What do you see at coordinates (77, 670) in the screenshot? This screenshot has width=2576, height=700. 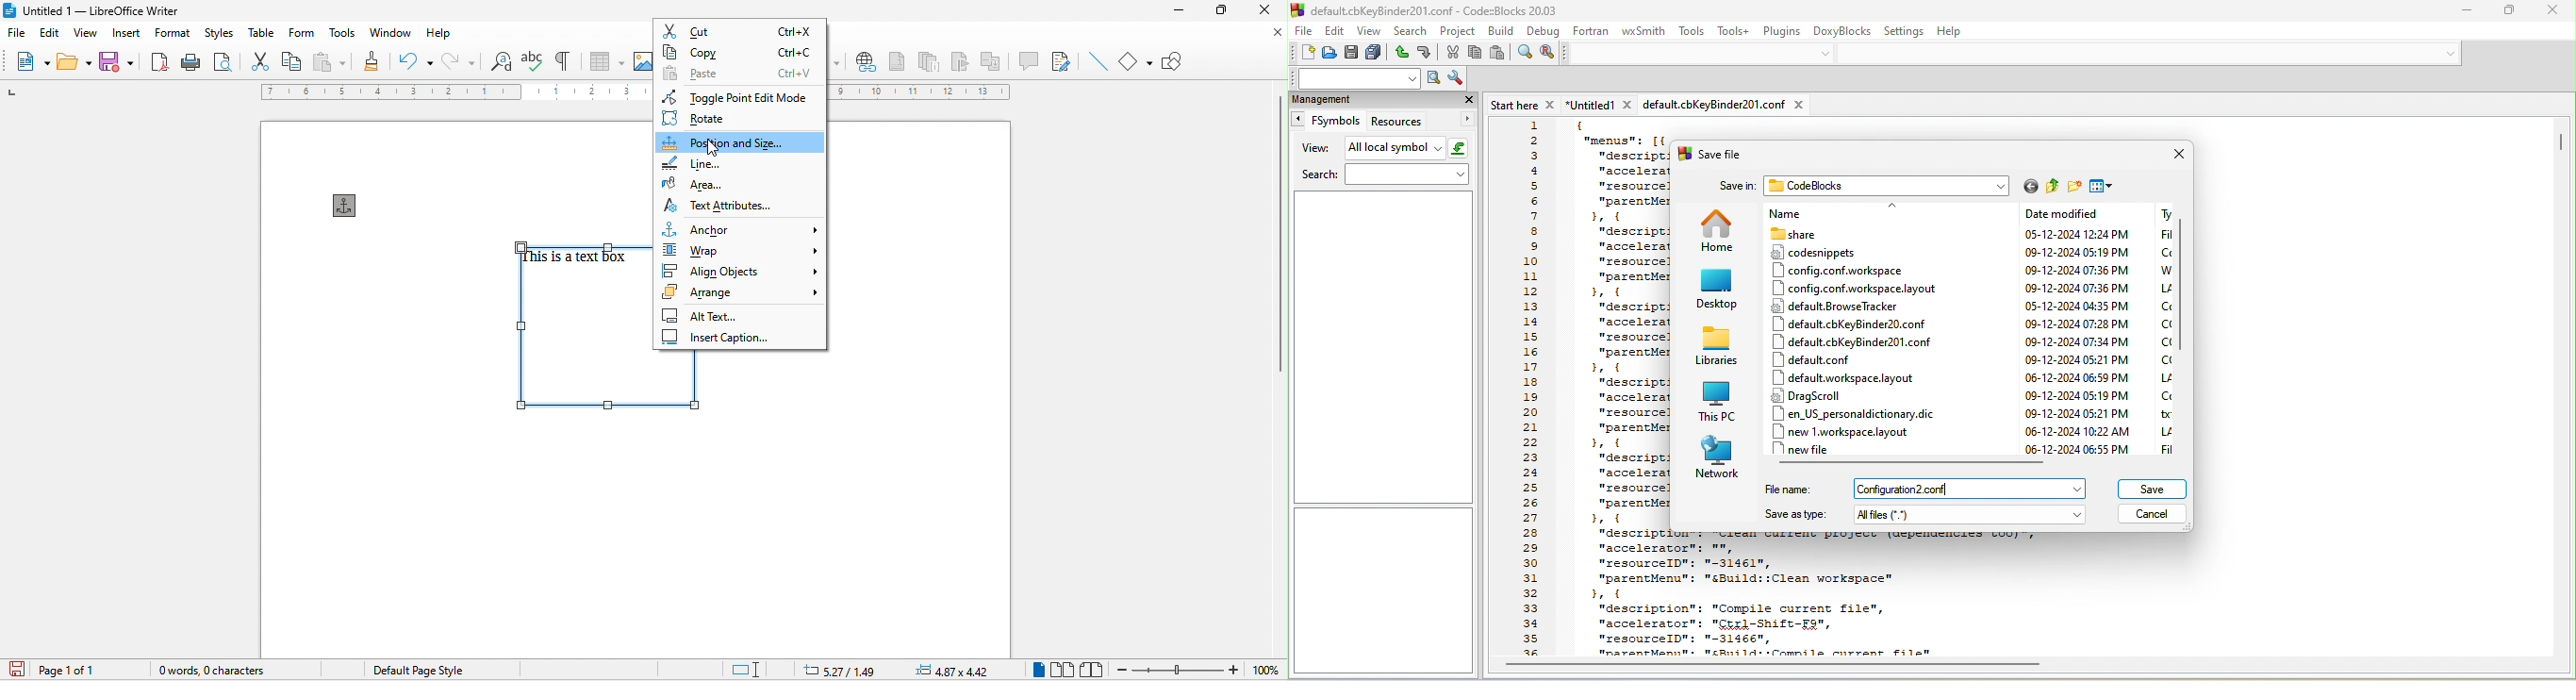 I see `page 1 of 1` at bounding box center [77, 670].